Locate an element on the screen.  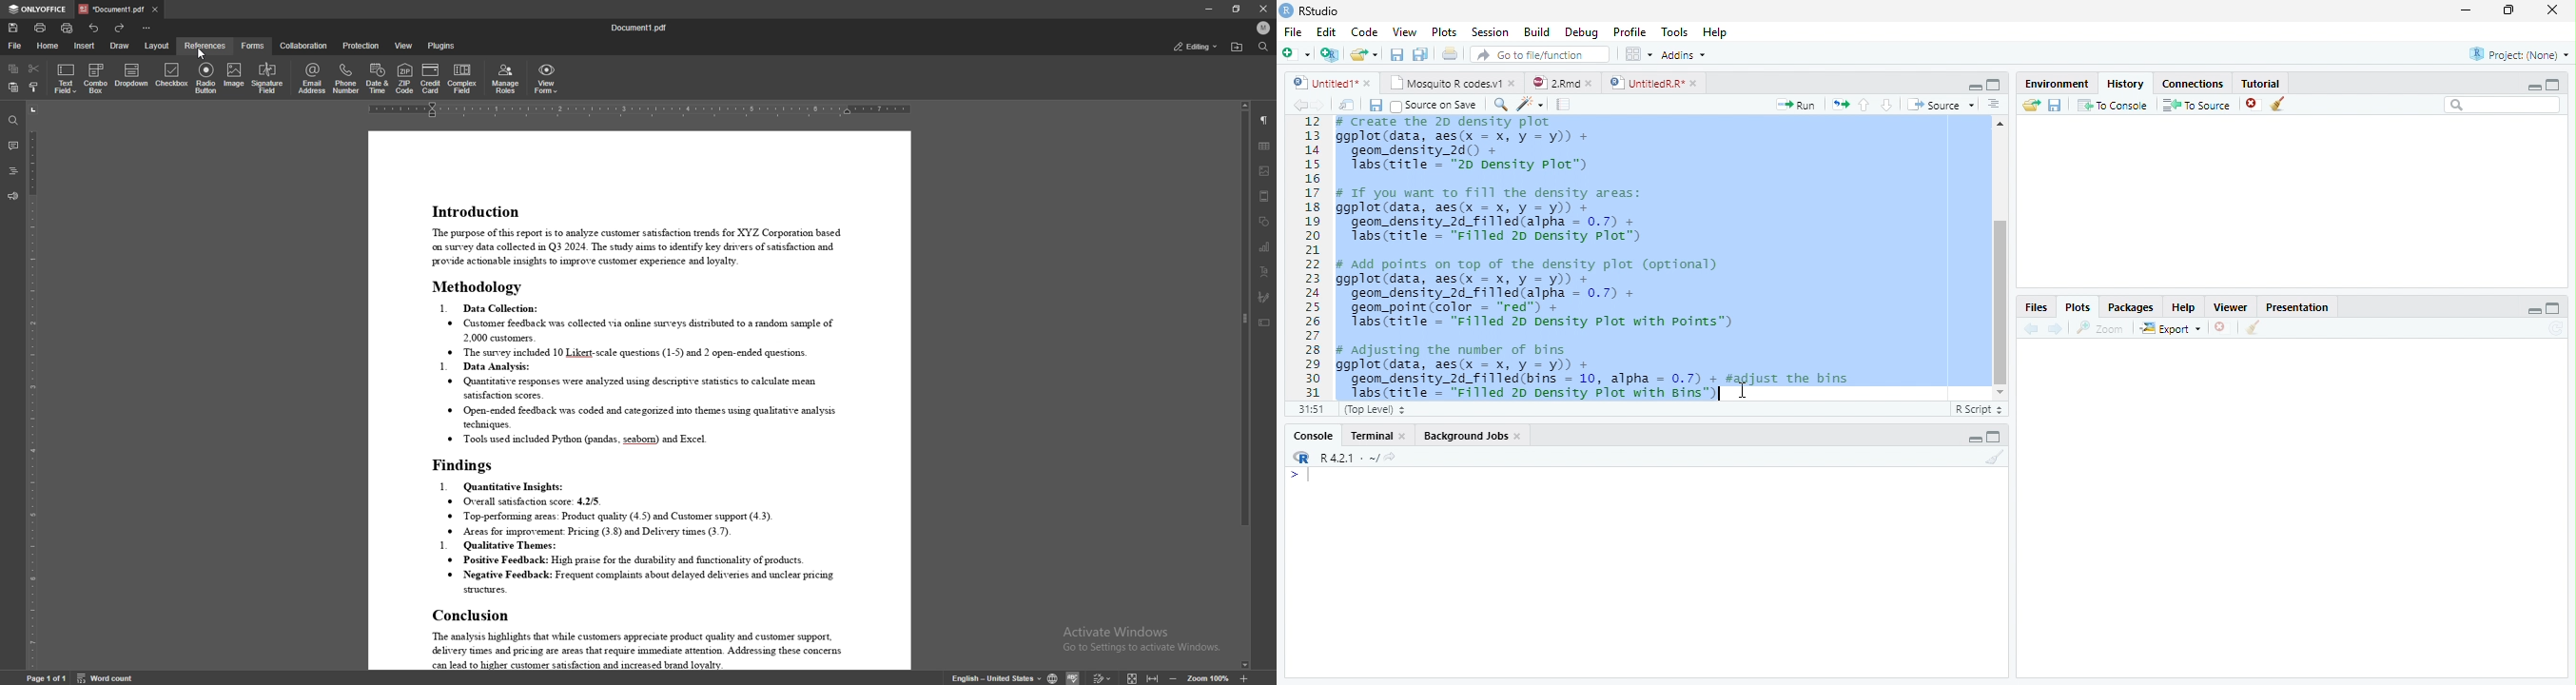
GO to file/function is located at coordinates (1536, 54).